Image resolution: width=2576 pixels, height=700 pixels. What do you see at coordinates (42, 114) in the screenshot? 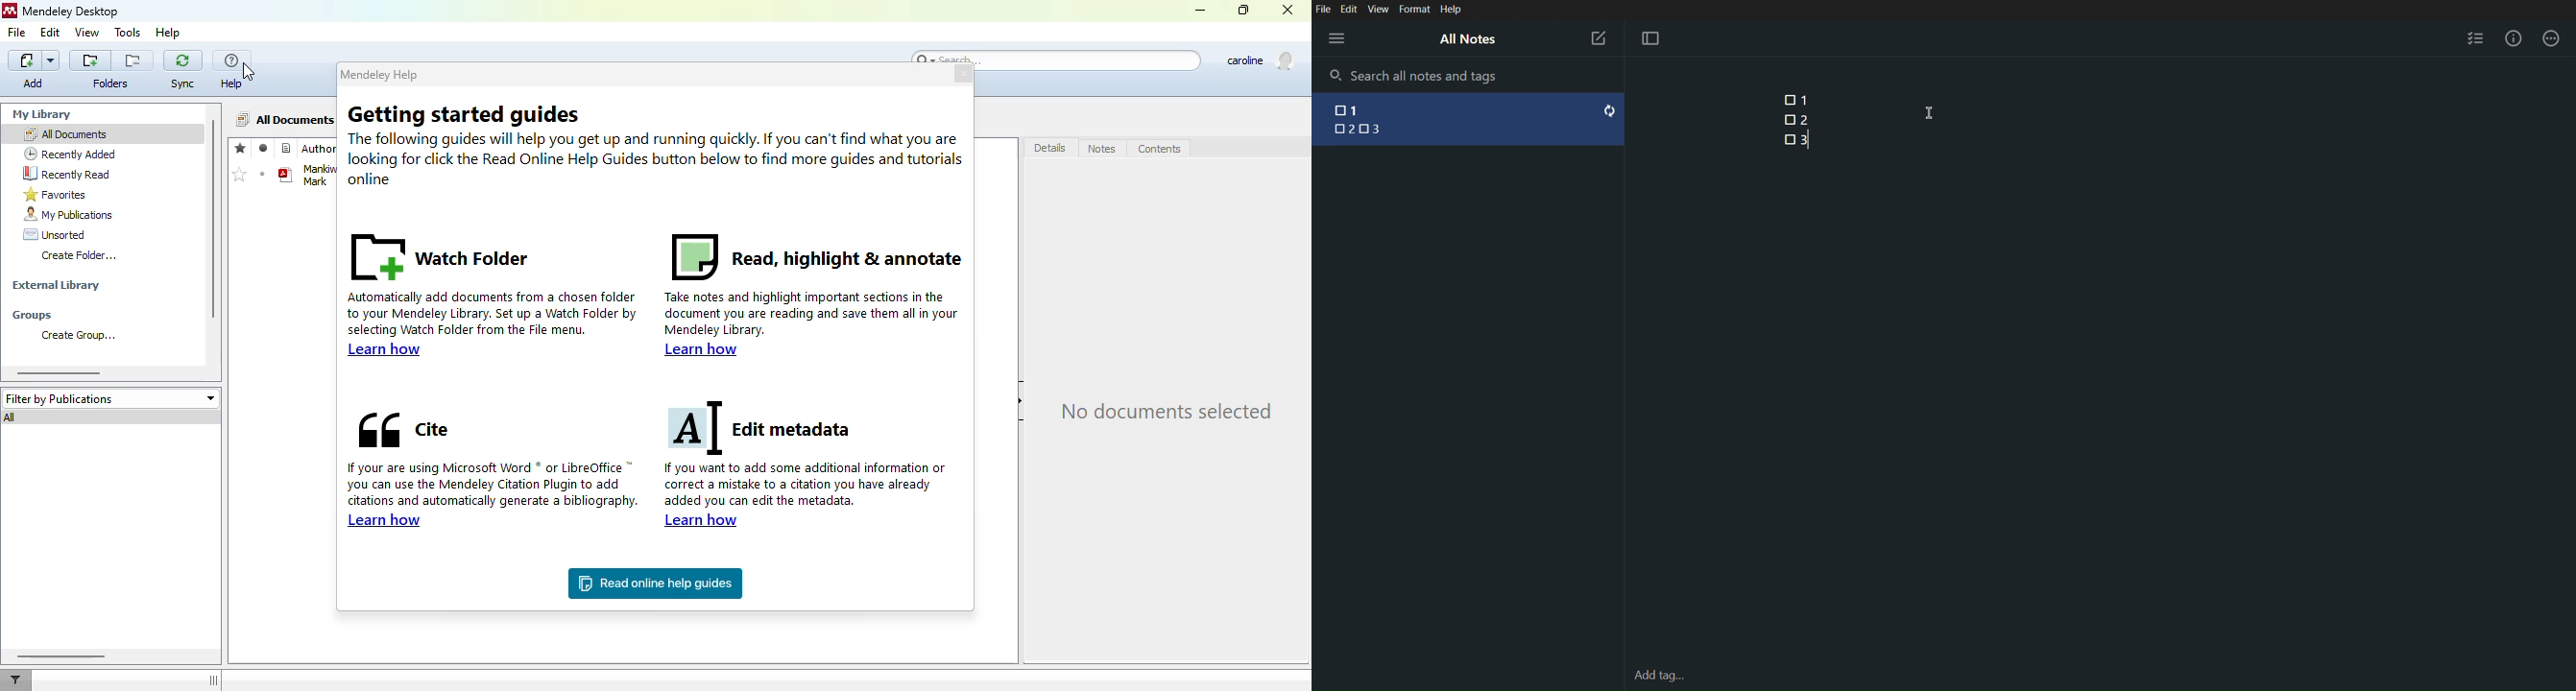
I see `my library` at bounding box center [42, 114].